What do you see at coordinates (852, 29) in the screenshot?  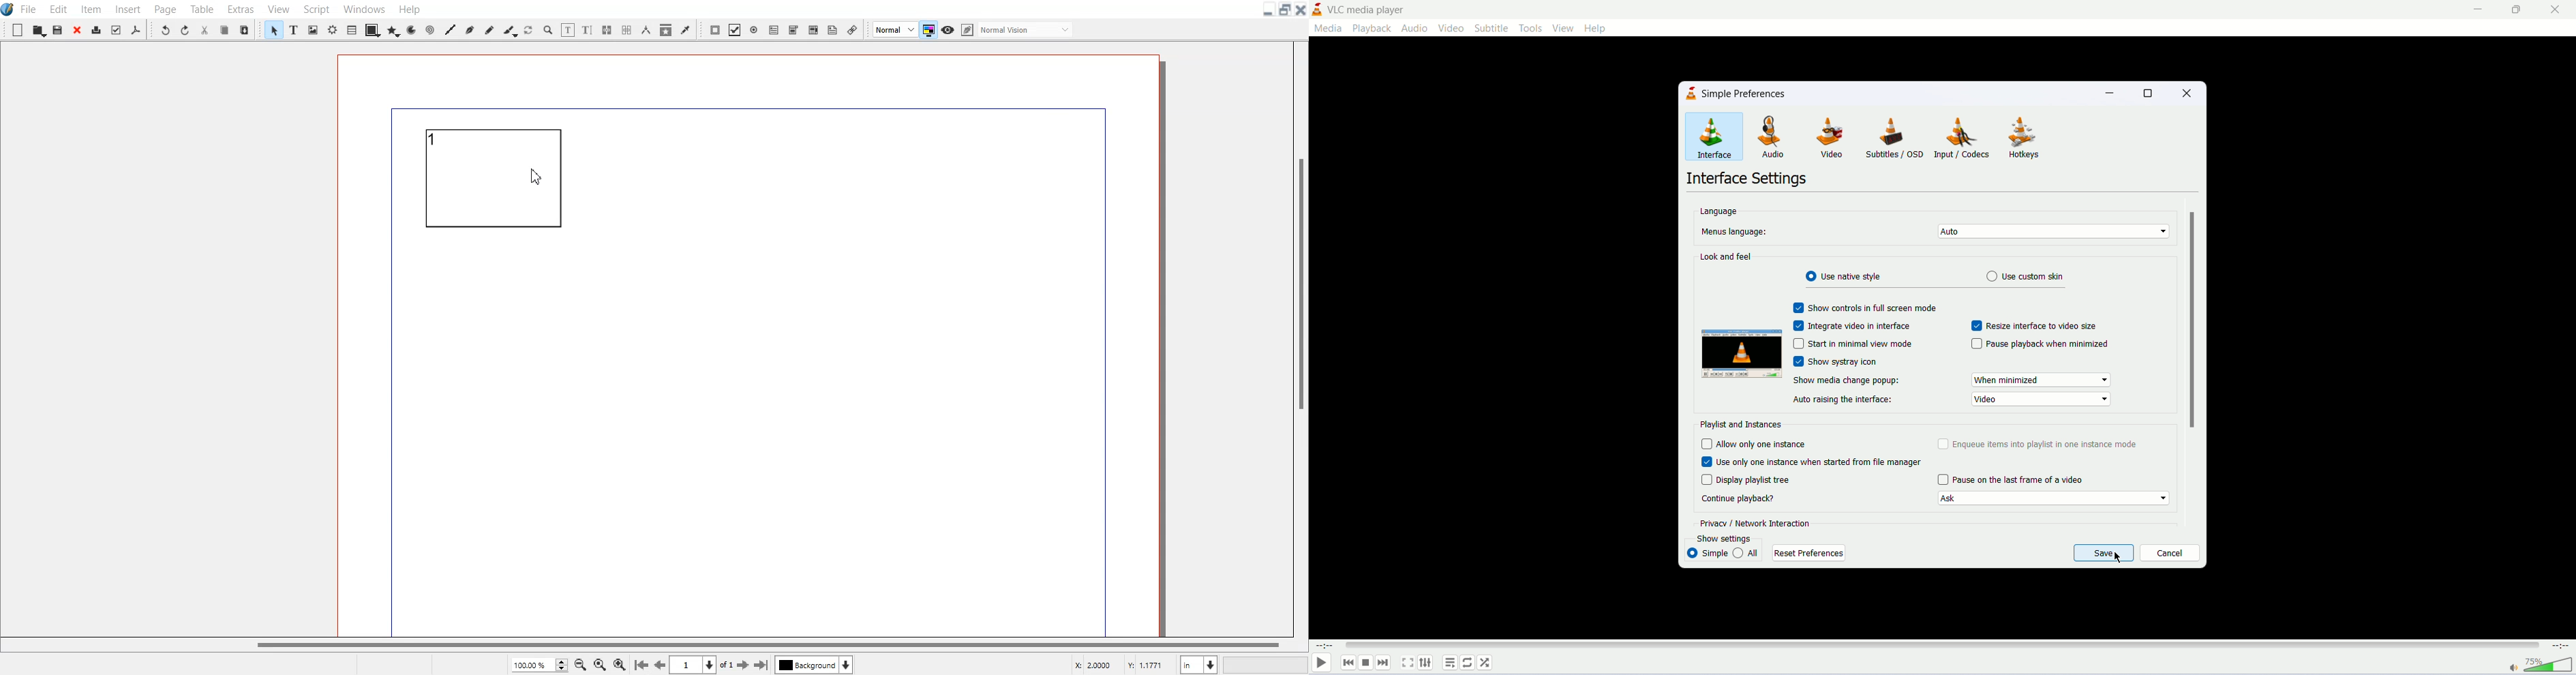 I see `Link Annotation` at bounding box center [852, 29].